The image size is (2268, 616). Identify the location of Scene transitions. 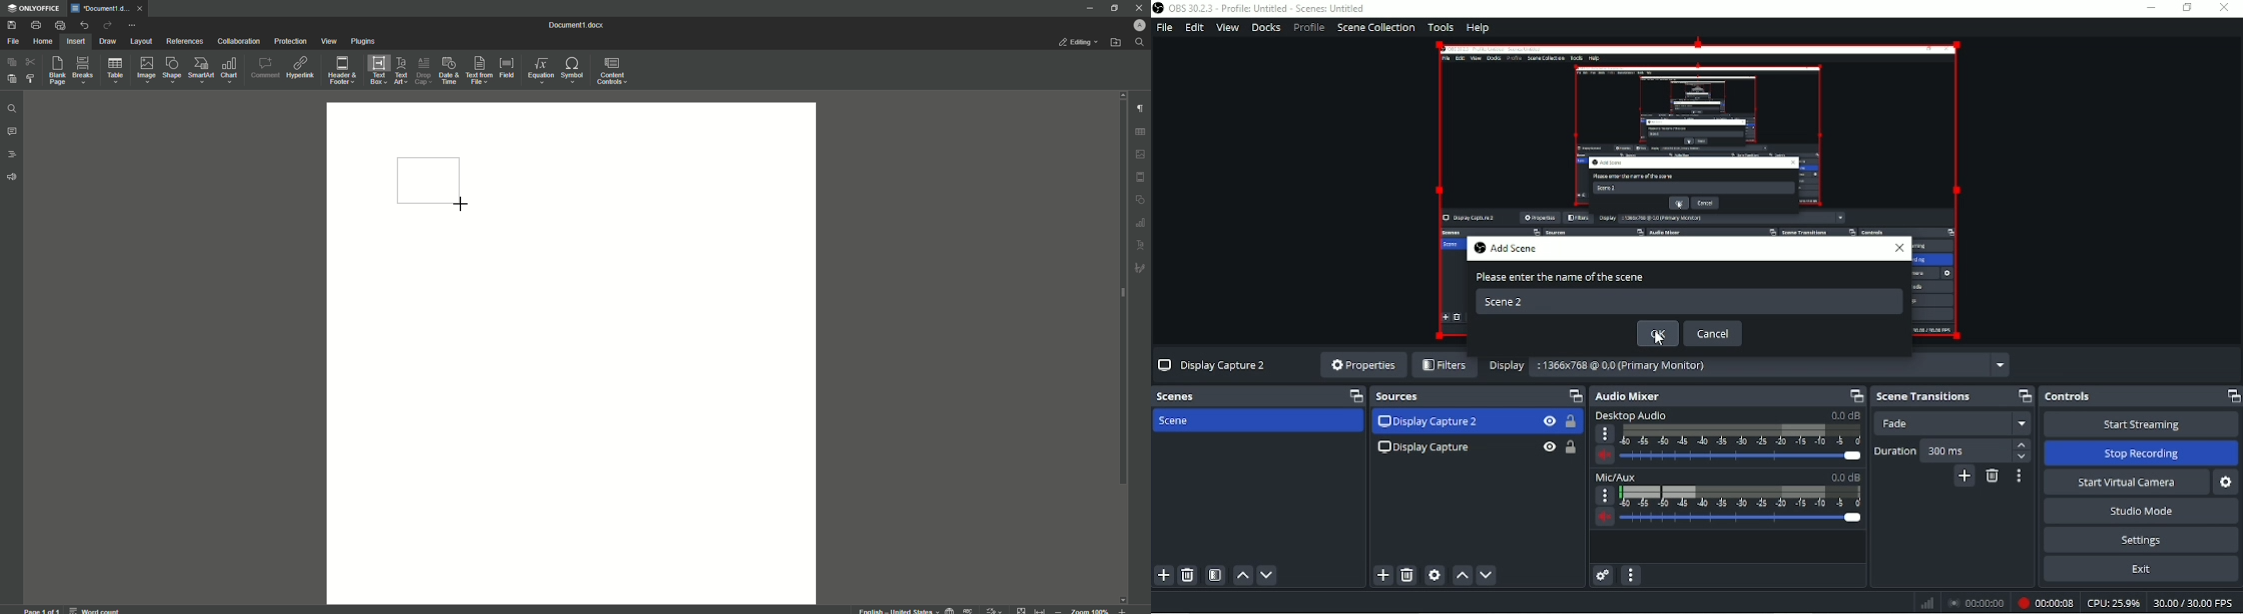
(1922, 396).